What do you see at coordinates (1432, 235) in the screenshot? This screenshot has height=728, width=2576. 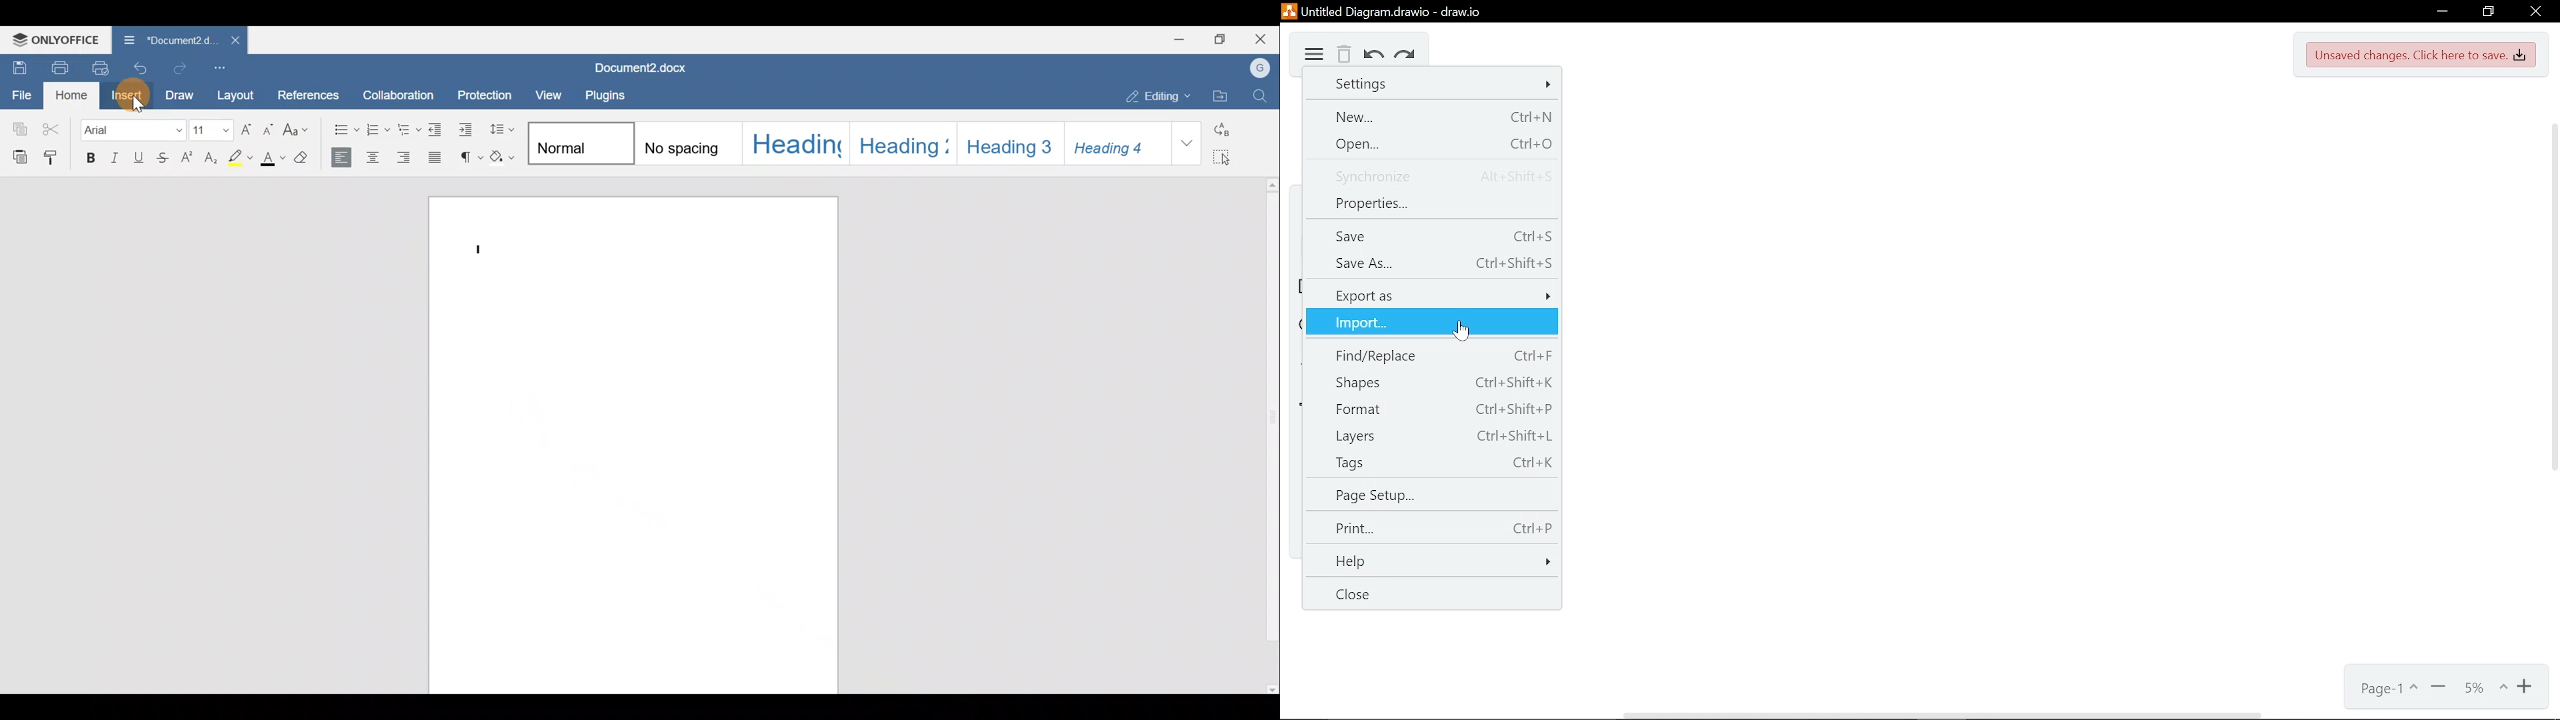 I see `save (shortcut Ctrl+S)` at bounding box center [1432, 235].